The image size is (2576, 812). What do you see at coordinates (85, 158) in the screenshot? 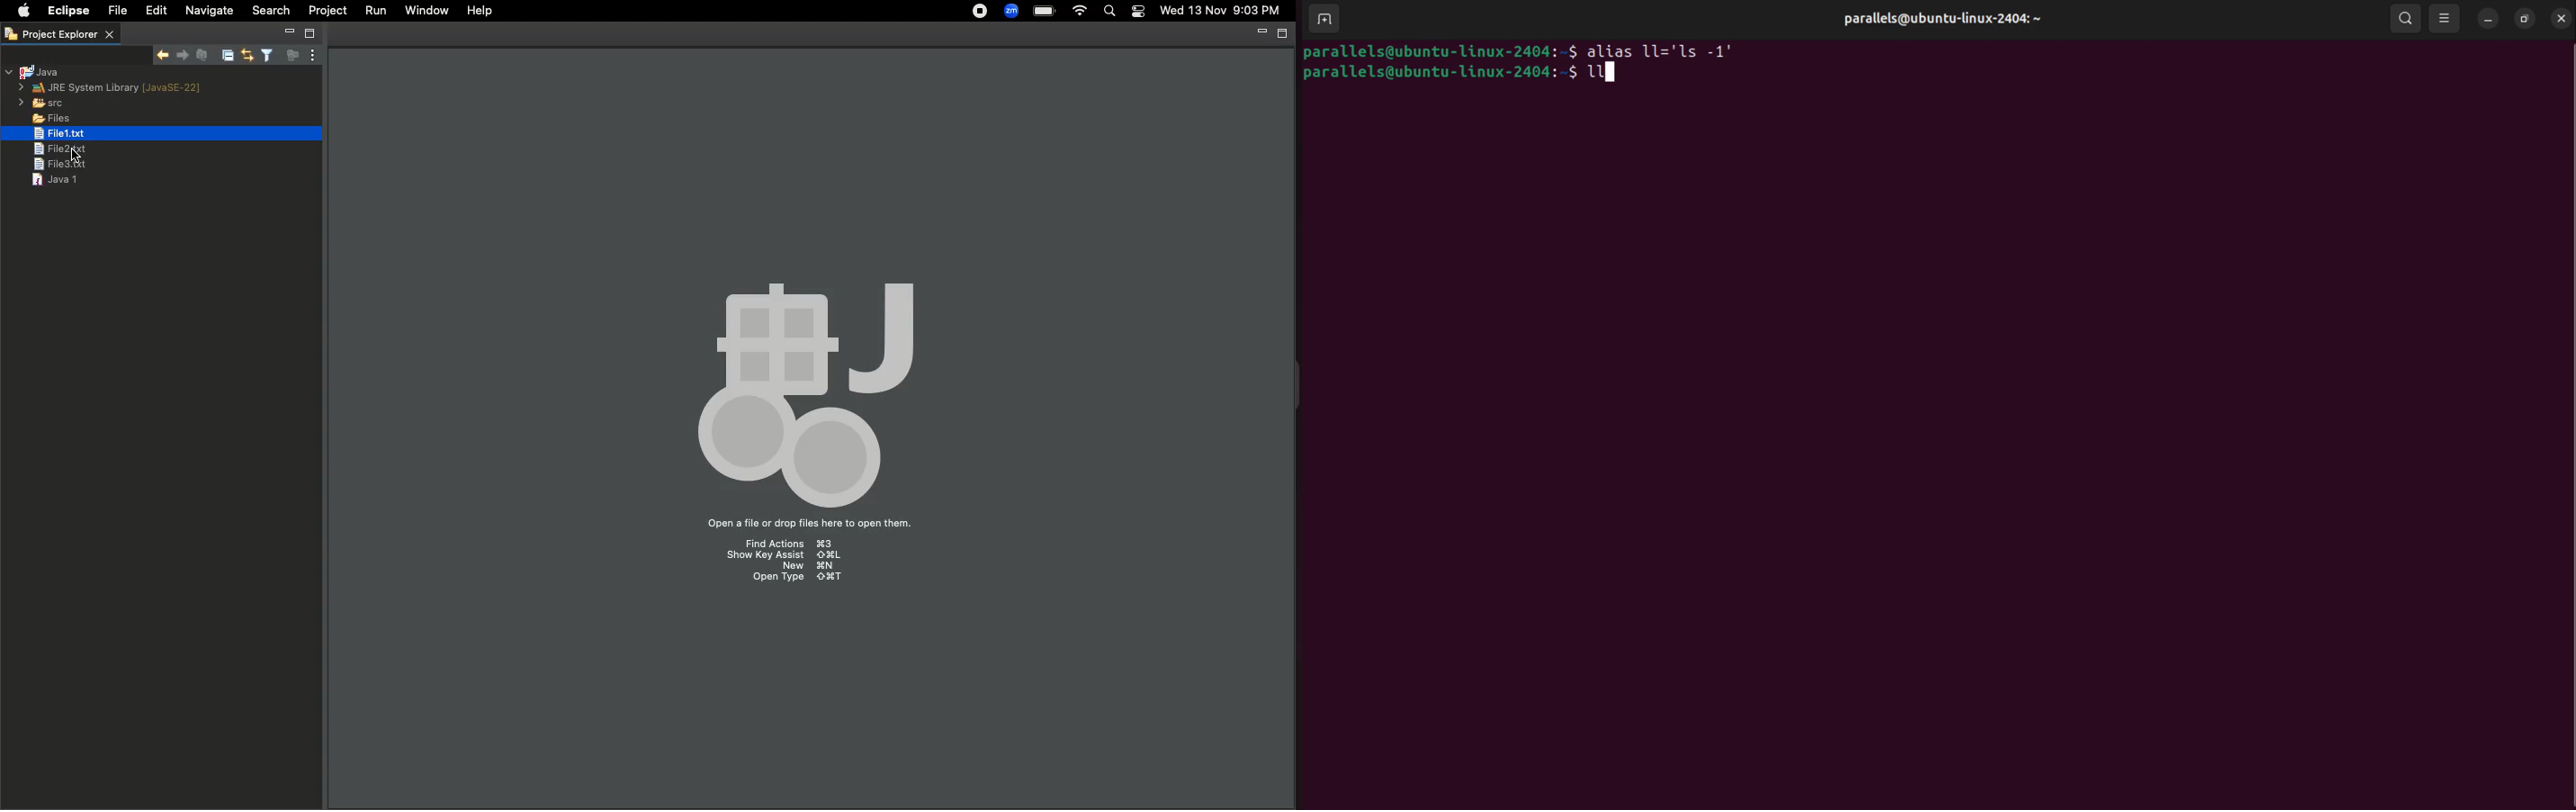
I see `cursor` at bounding box center [85, 158].